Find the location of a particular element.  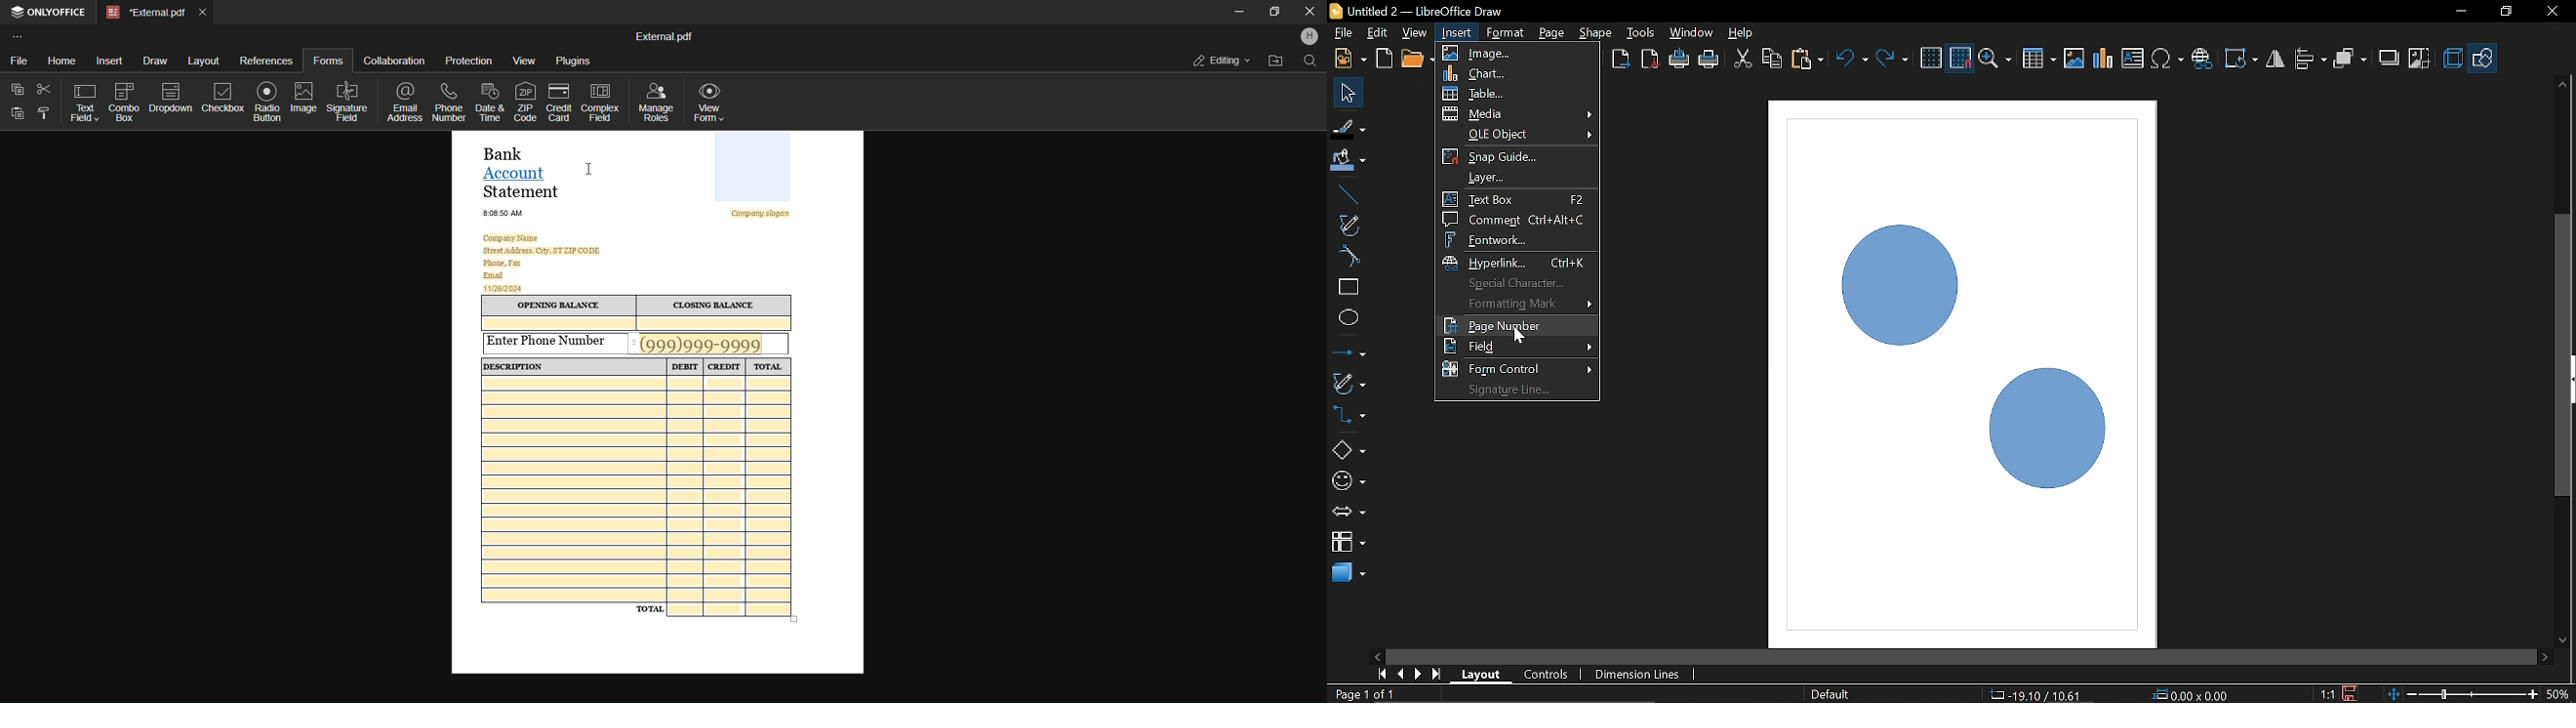

Text box is located at coordinates (1515, 198).